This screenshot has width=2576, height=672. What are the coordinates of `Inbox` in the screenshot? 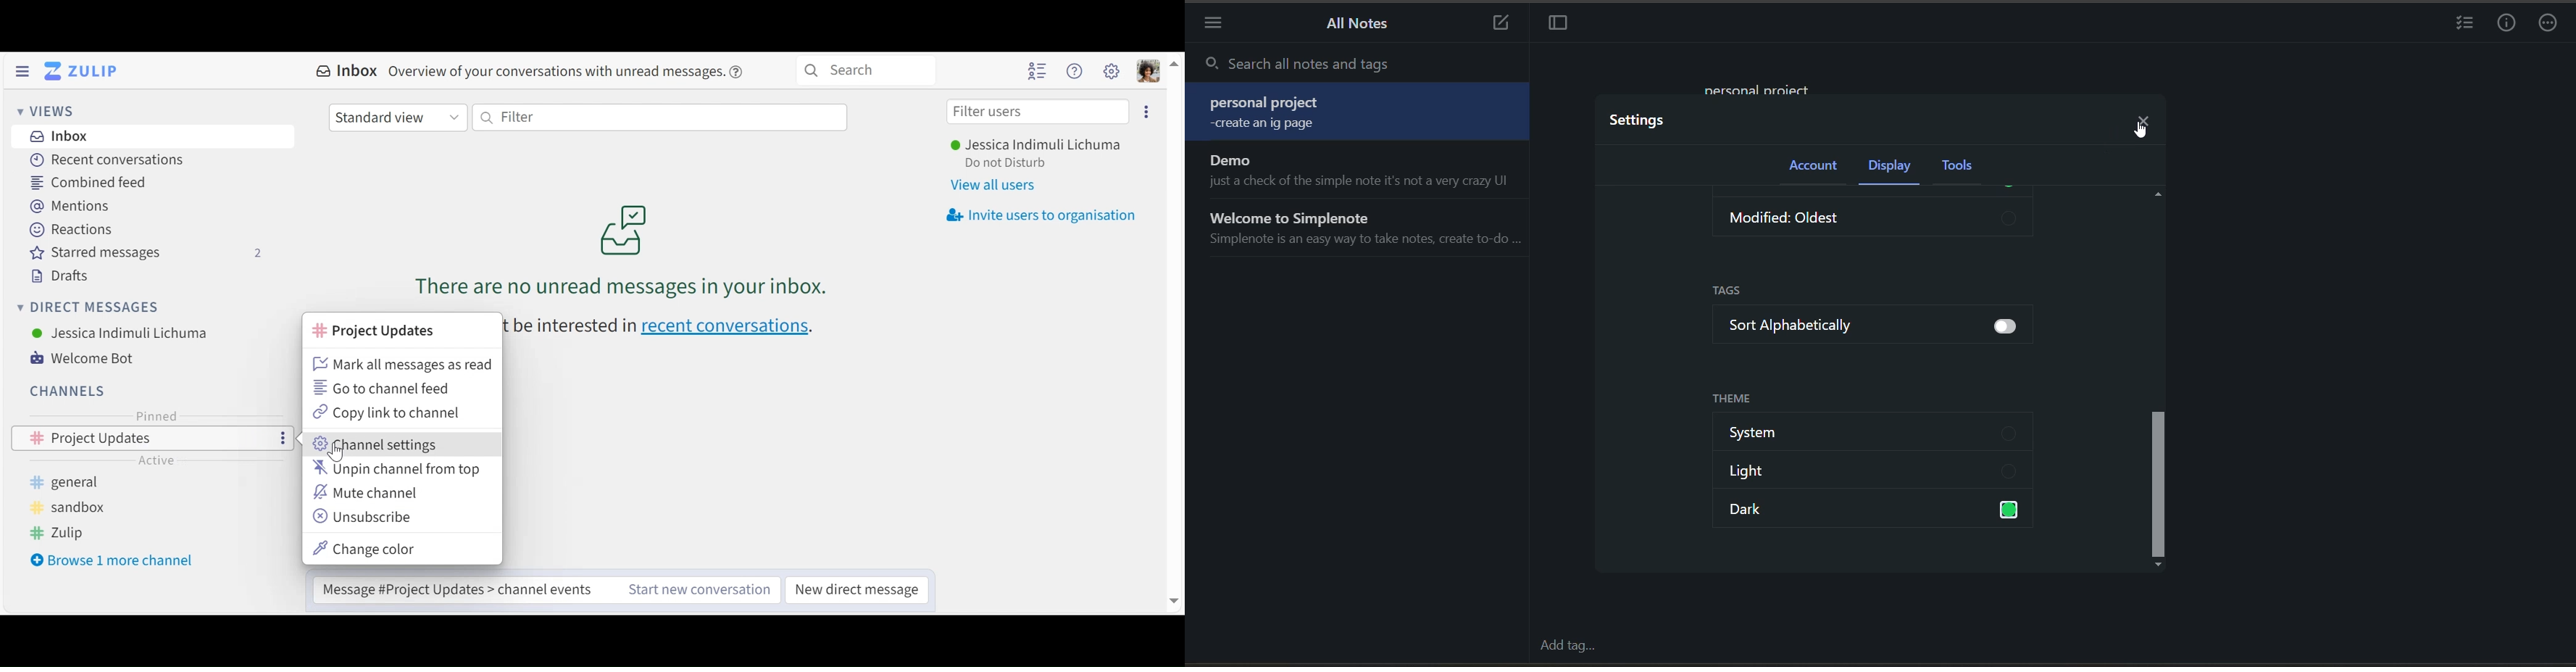 It's located at (530, 72).